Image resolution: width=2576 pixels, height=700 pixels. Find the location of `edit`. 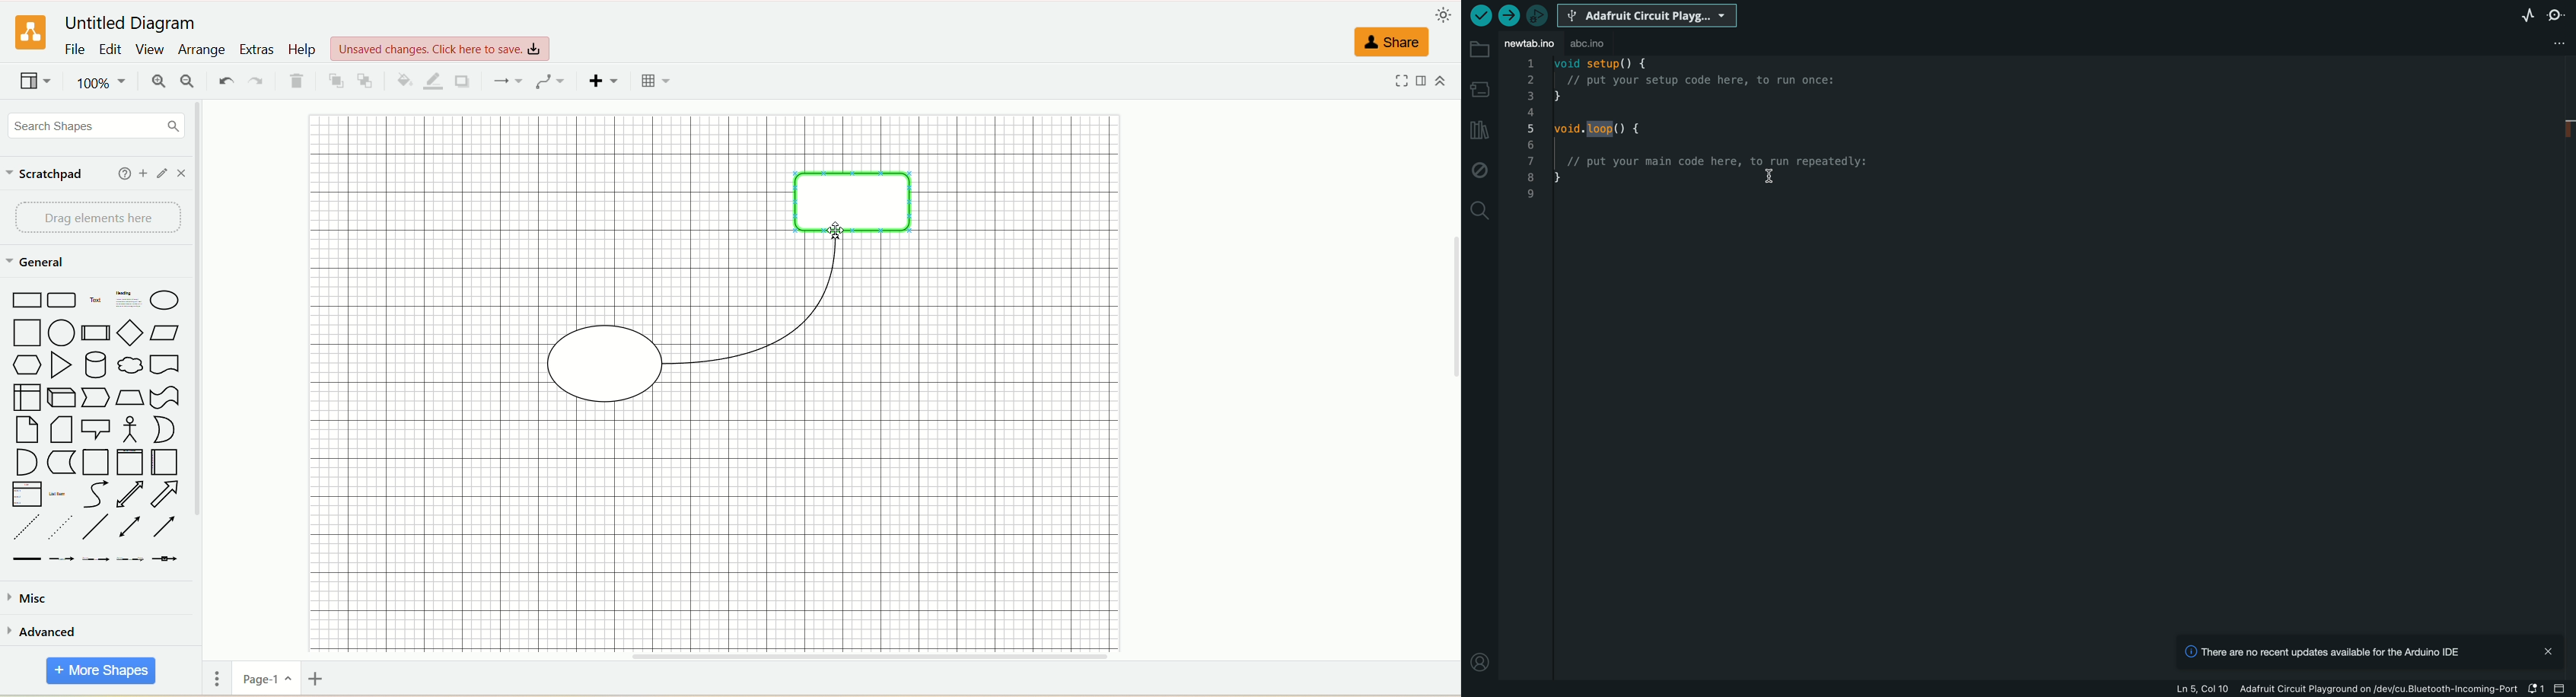

edit is located at coordinates (163, 173).